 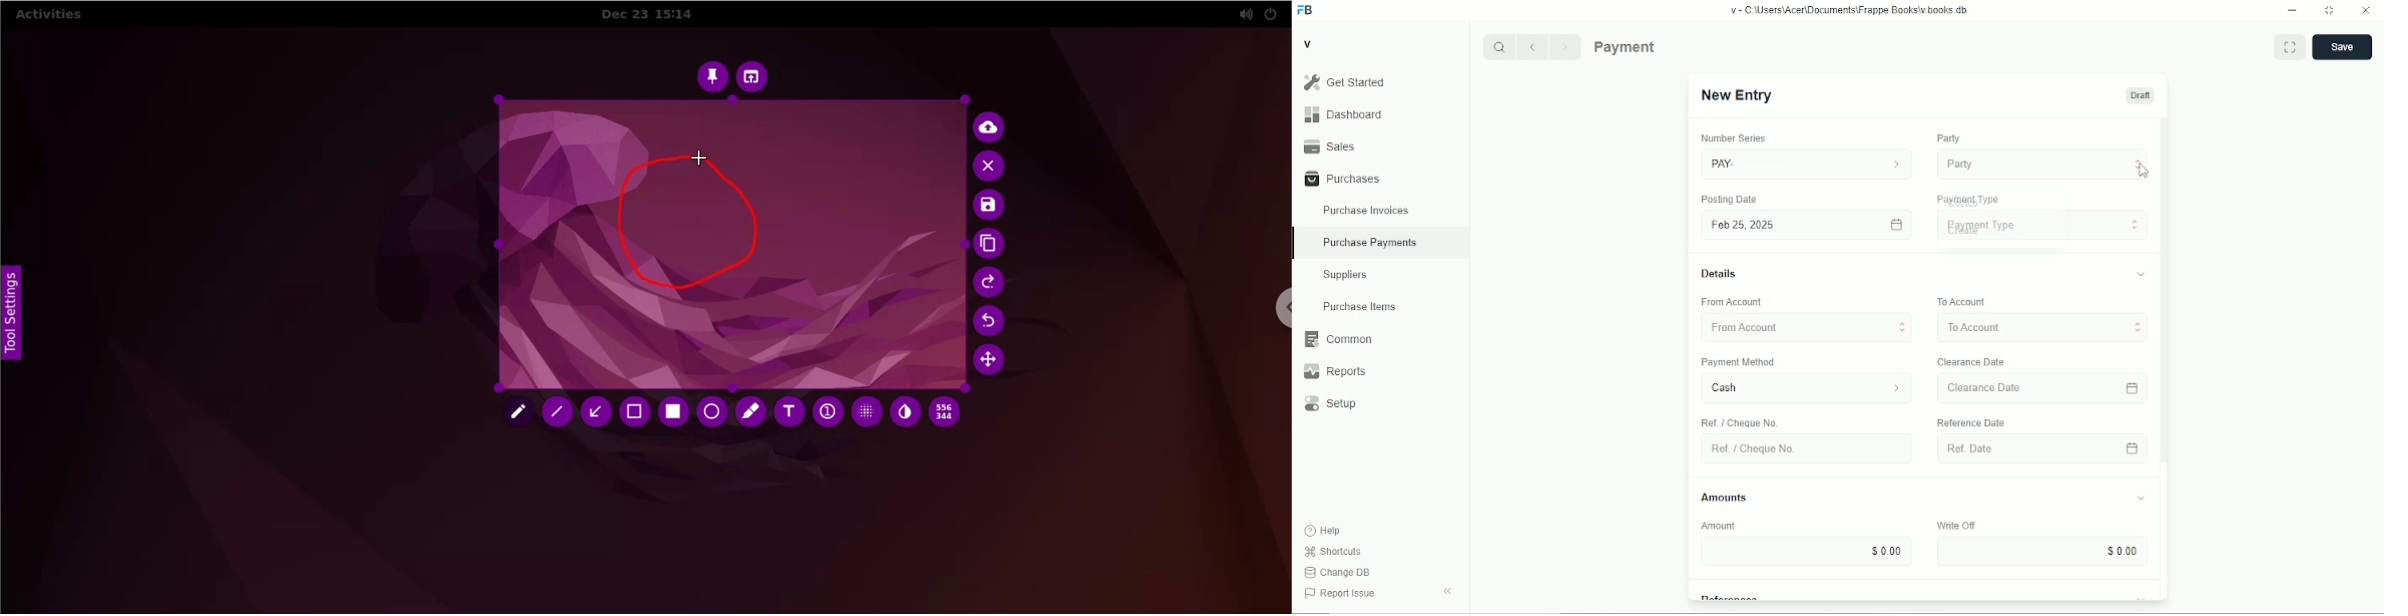 I want to click on Cash, so click(x=1797, y=389).